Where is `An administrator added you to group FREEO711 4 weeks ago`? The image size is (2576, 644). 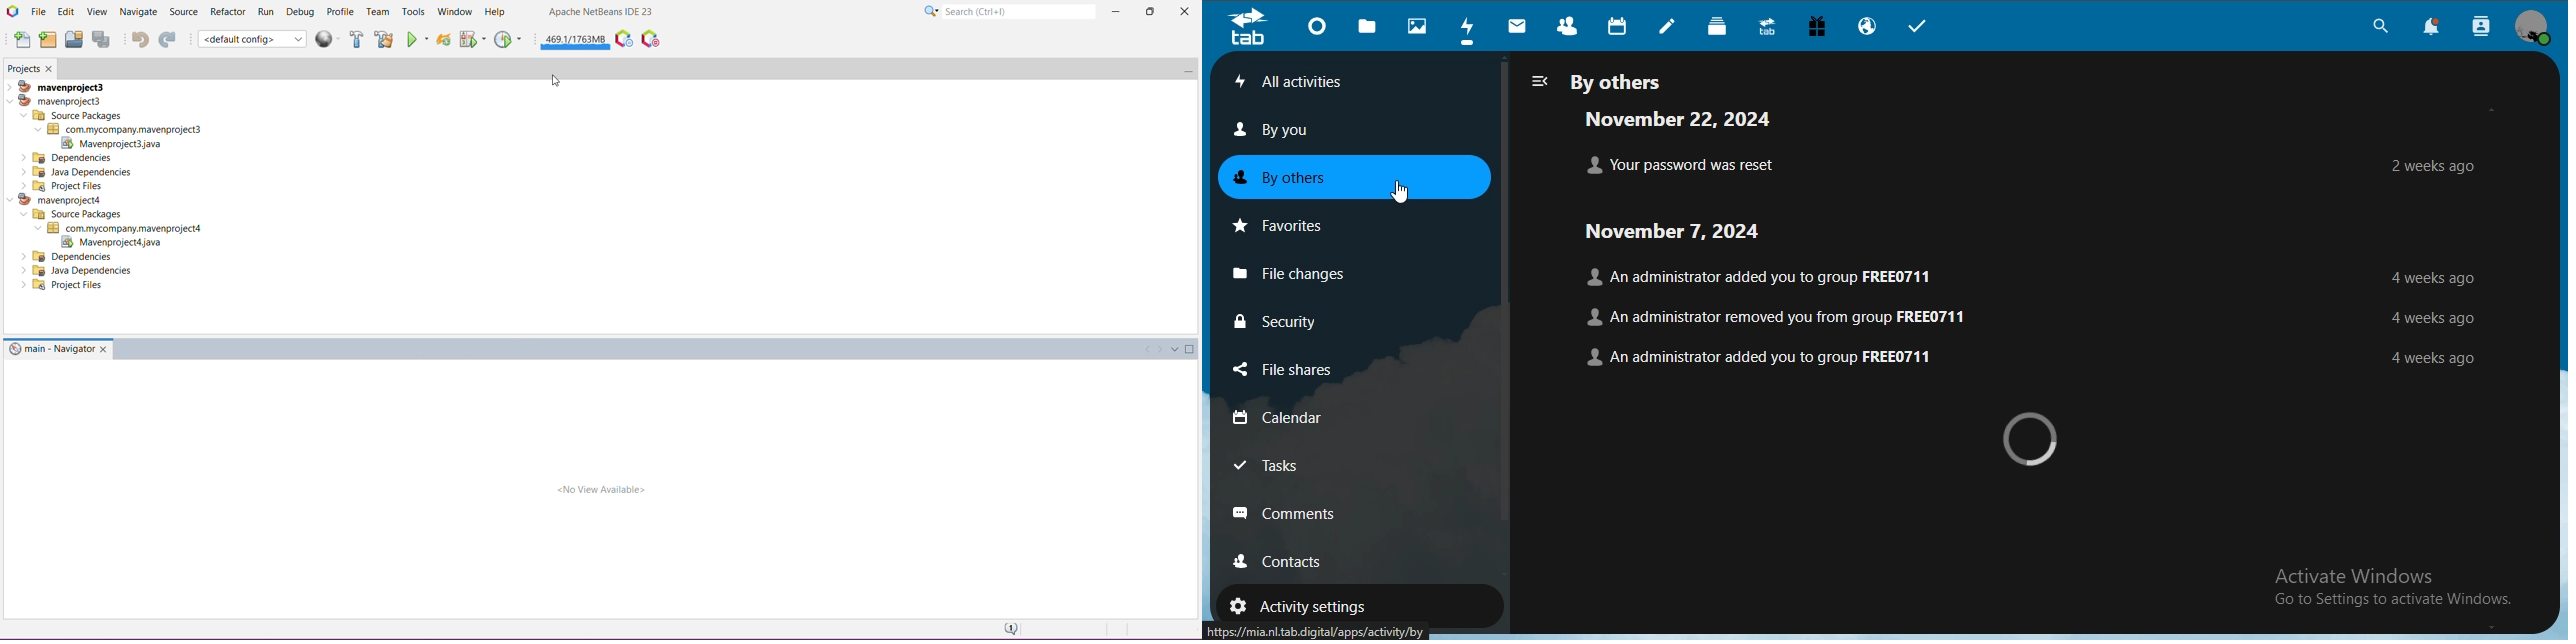 An administrator added you to group FREEO711 4 weeks ago is located at coordinates (2031, 355).